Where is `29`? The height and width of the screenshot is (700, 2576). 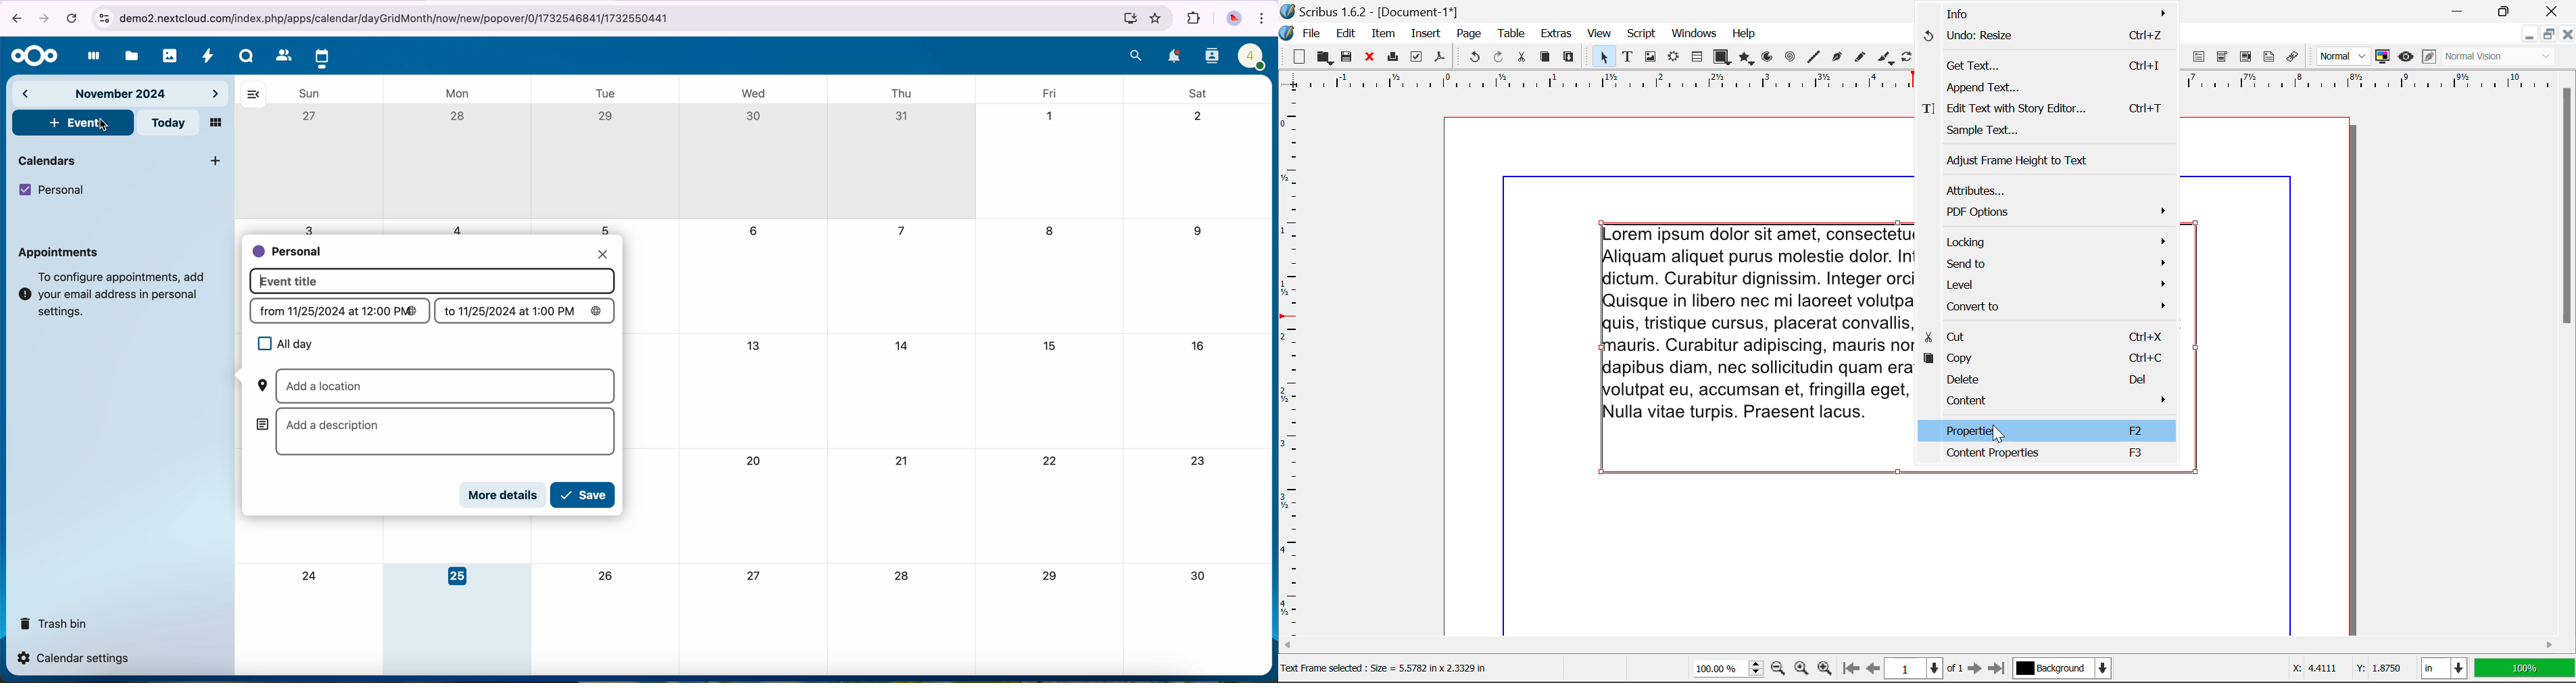 29 is located at coordinates (607, 117).